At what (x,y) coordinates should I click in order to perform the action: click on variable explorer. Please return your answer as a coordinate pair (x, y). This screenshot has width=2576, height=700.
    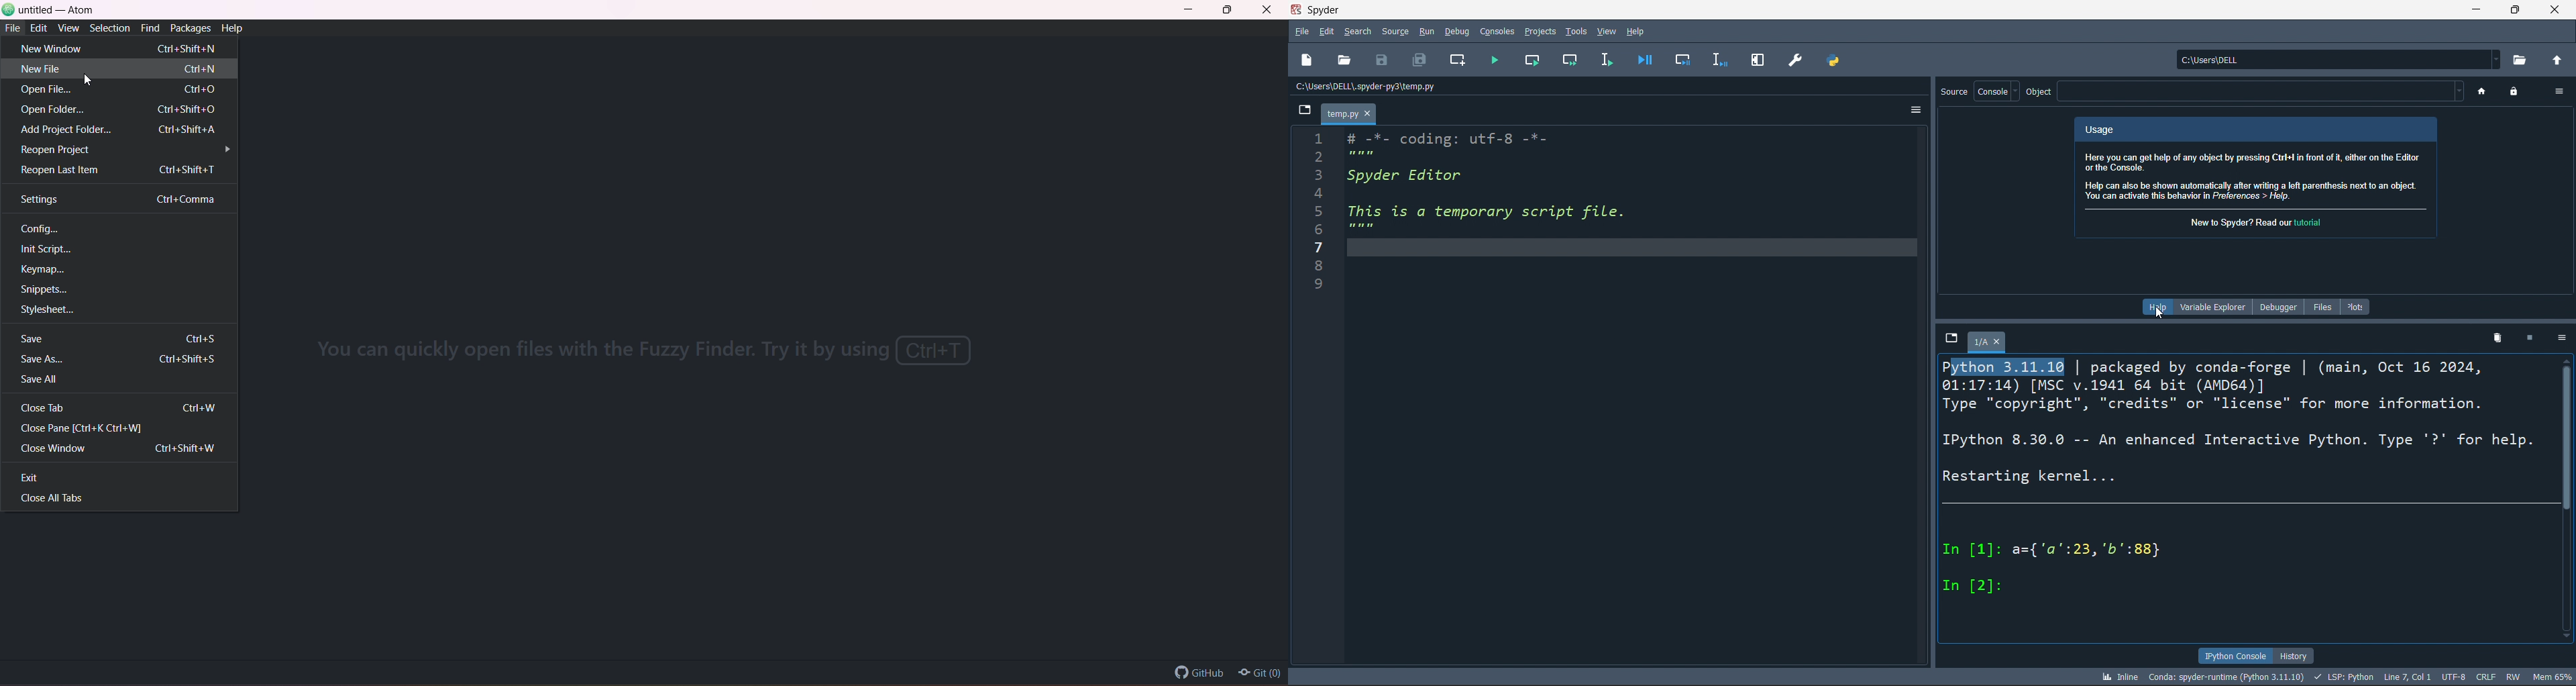
    Looking at the image, I should click on (2211, 307).